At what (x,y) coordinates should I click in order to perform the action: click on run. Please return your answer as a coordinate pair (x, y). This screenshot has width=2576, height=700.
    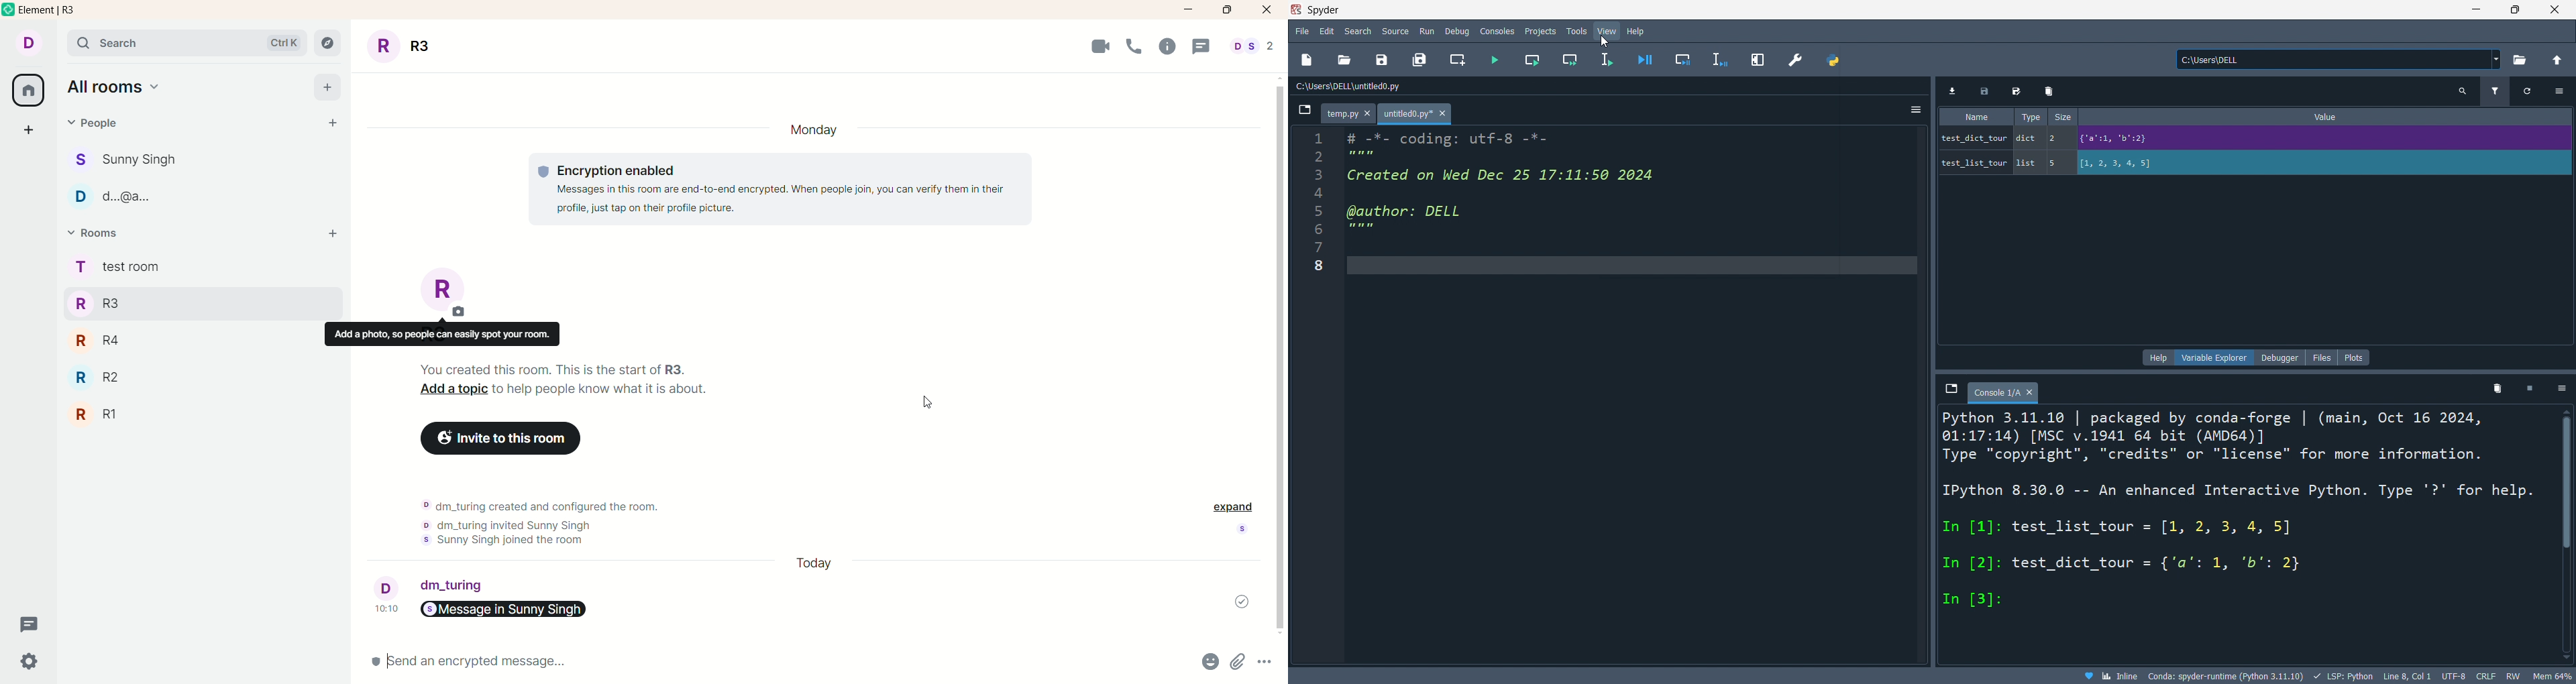
    Looking at the image, I should click on (1429, 32).